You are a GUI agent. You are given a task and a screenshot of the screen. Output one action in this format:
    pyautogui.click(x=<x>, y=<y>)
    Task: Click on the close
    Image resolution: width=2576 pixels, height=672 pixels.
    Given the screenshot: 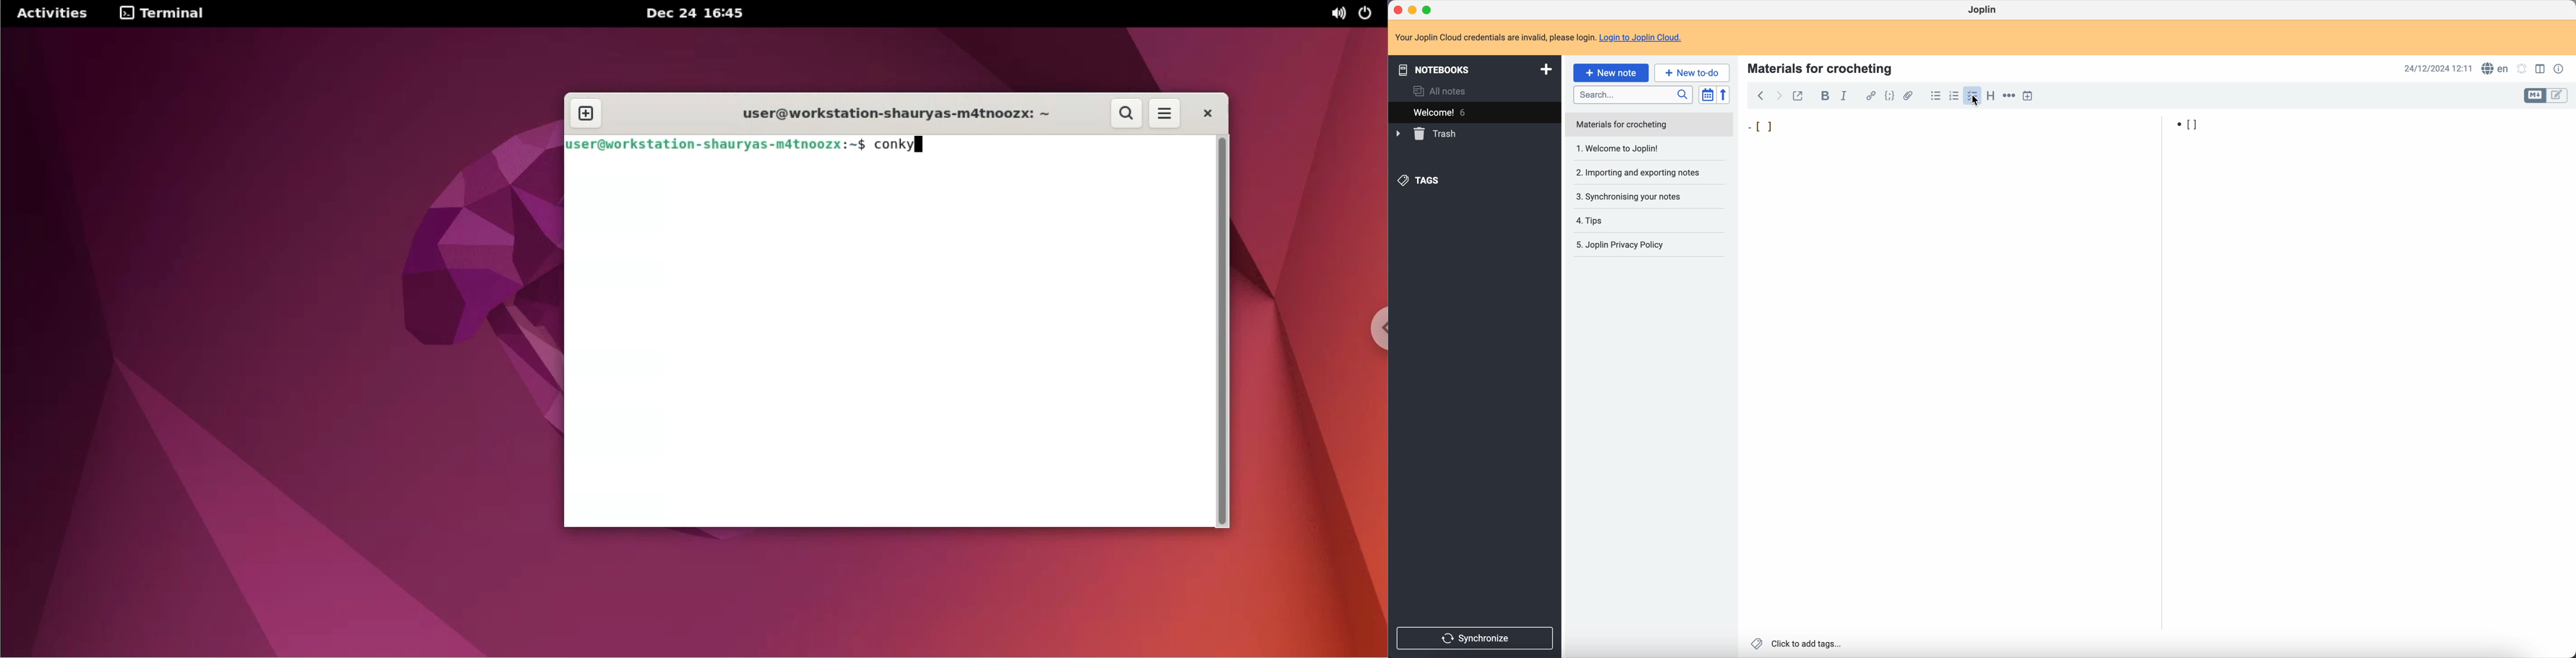 What is the action you would take?
    pyautogui.click(x=1399, y=10)
    